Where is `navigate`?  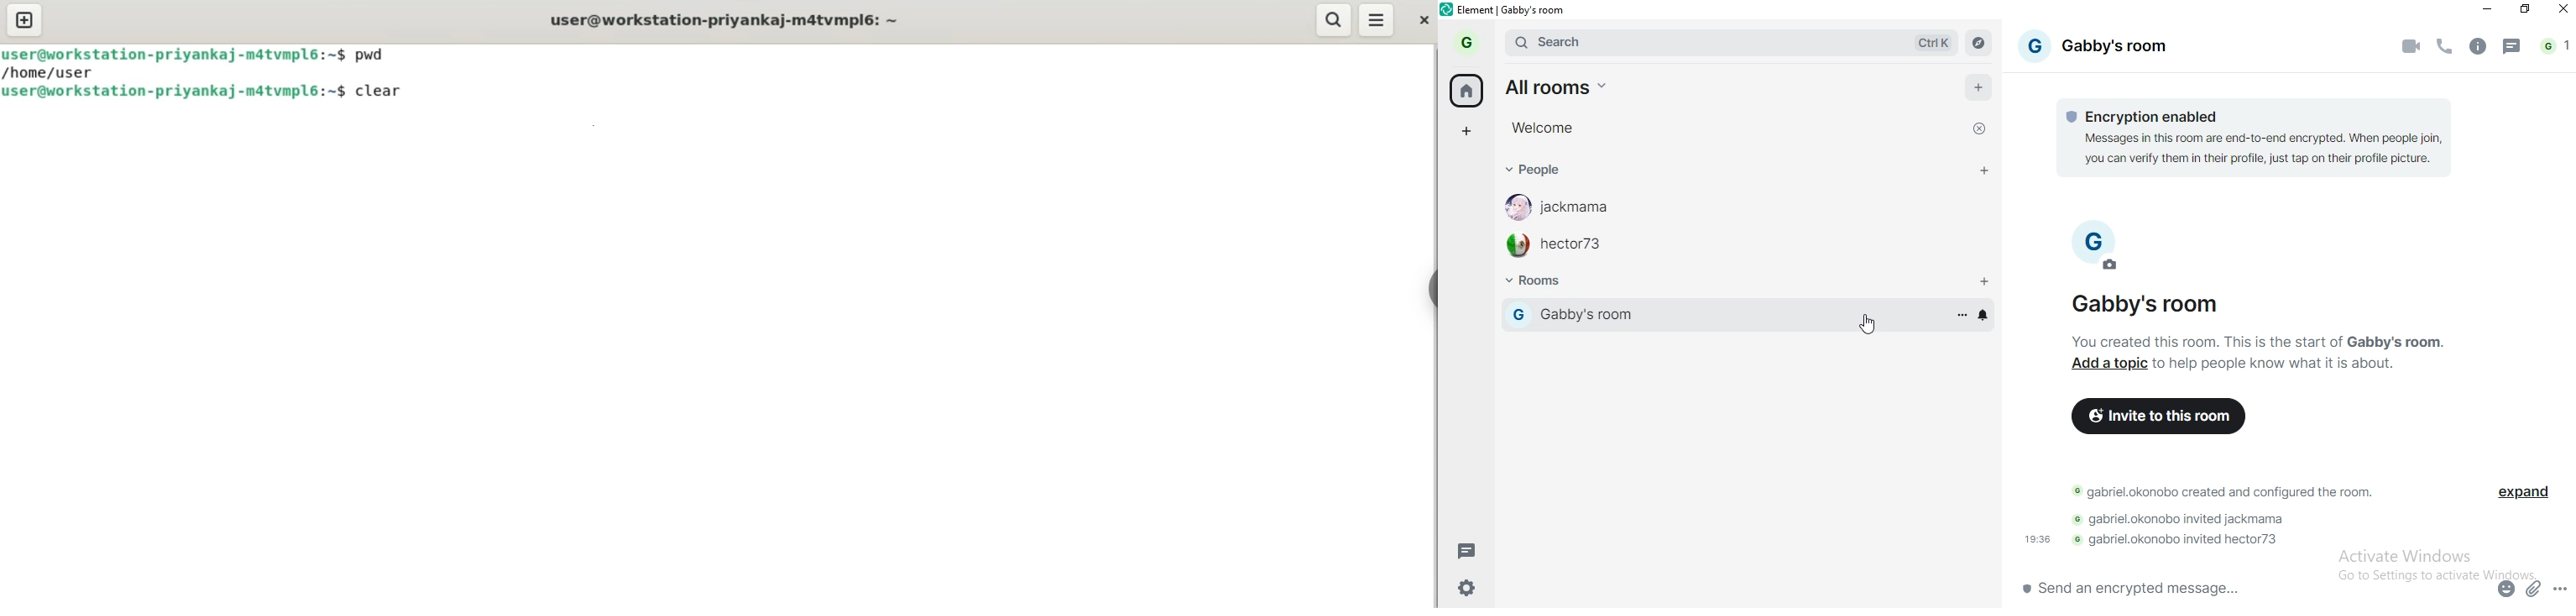 navigate is located at coordinates (1982, 45).